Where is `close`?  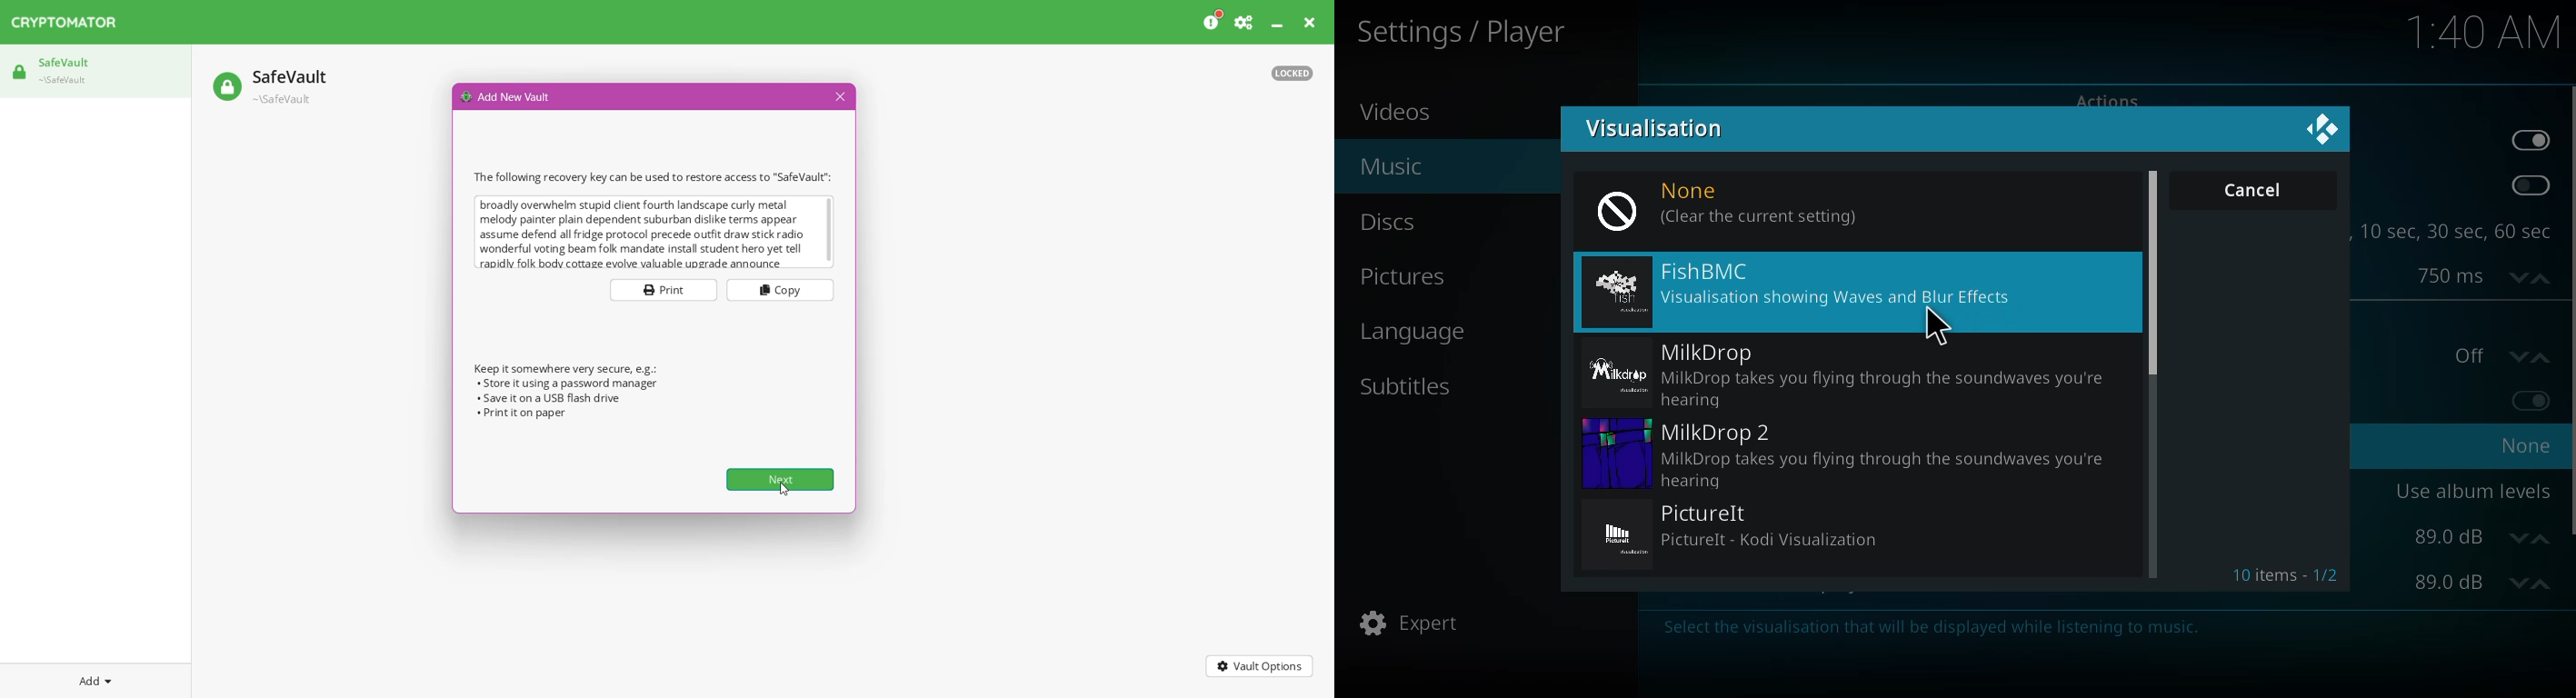
close is located at coordinates (2321, 134).